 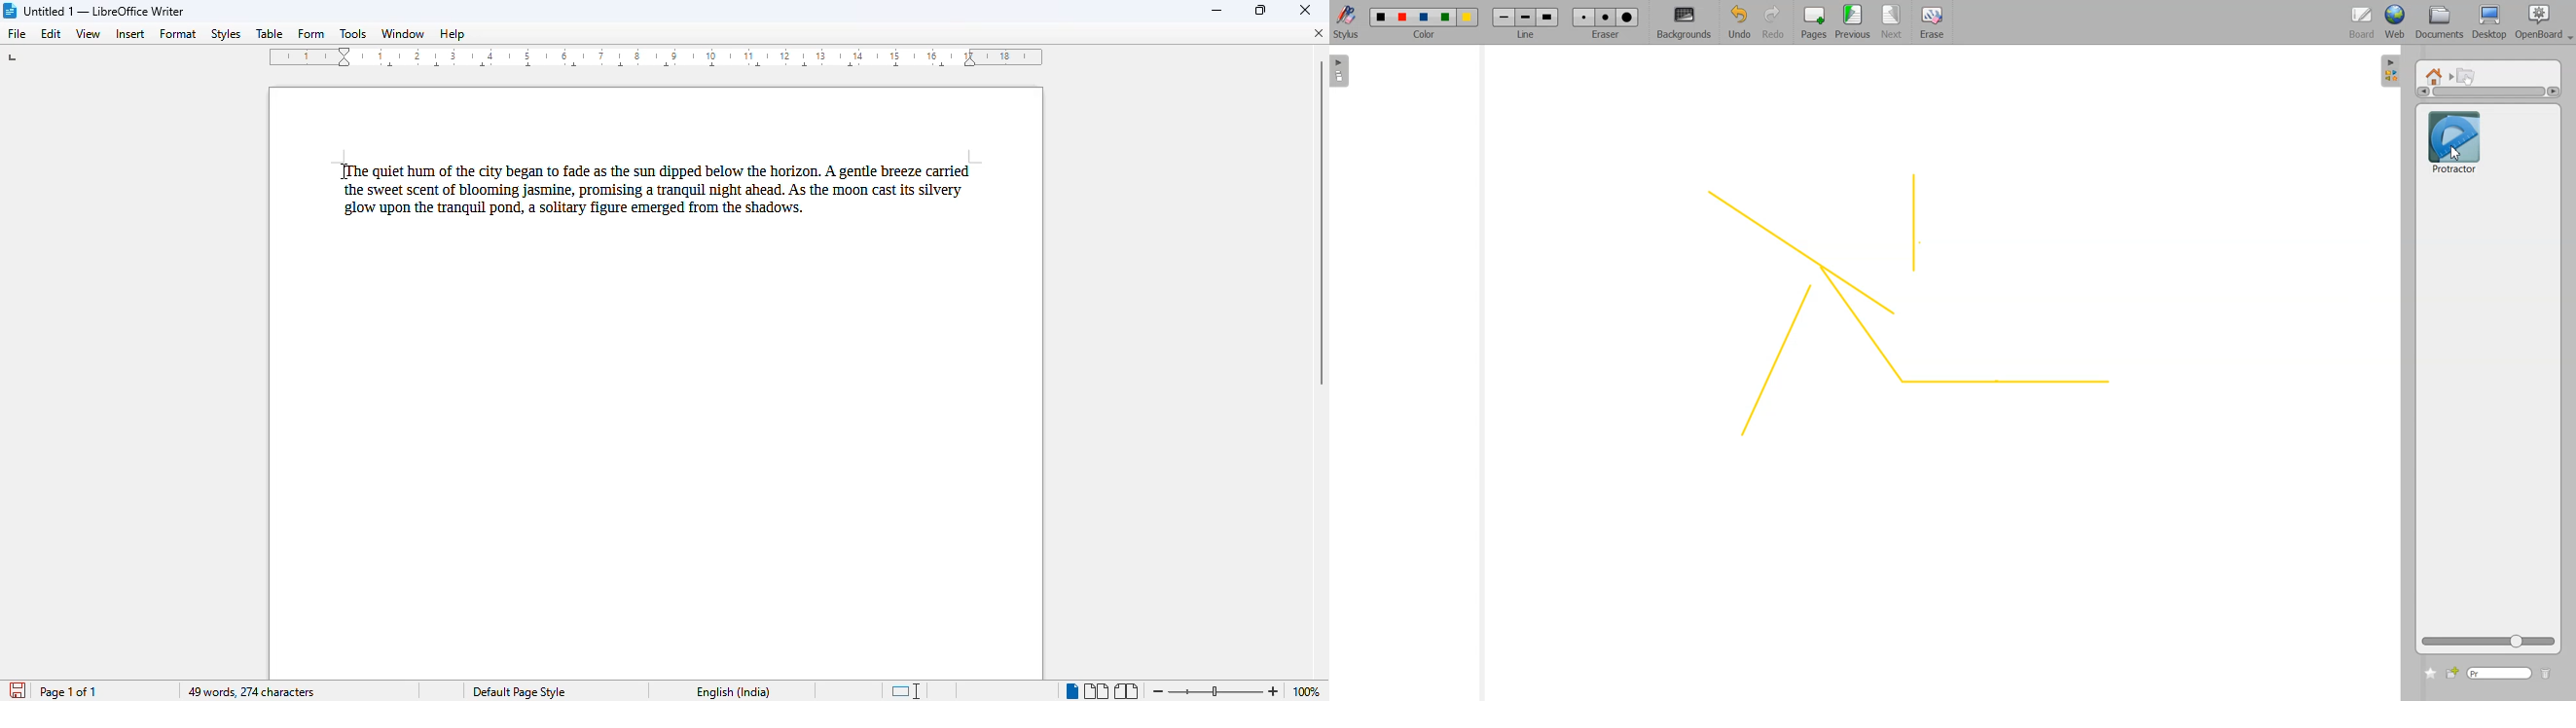 What do you see at coordinates (353, 33) in the screenshot?
I see `tools` at bounding box center [353, 33].